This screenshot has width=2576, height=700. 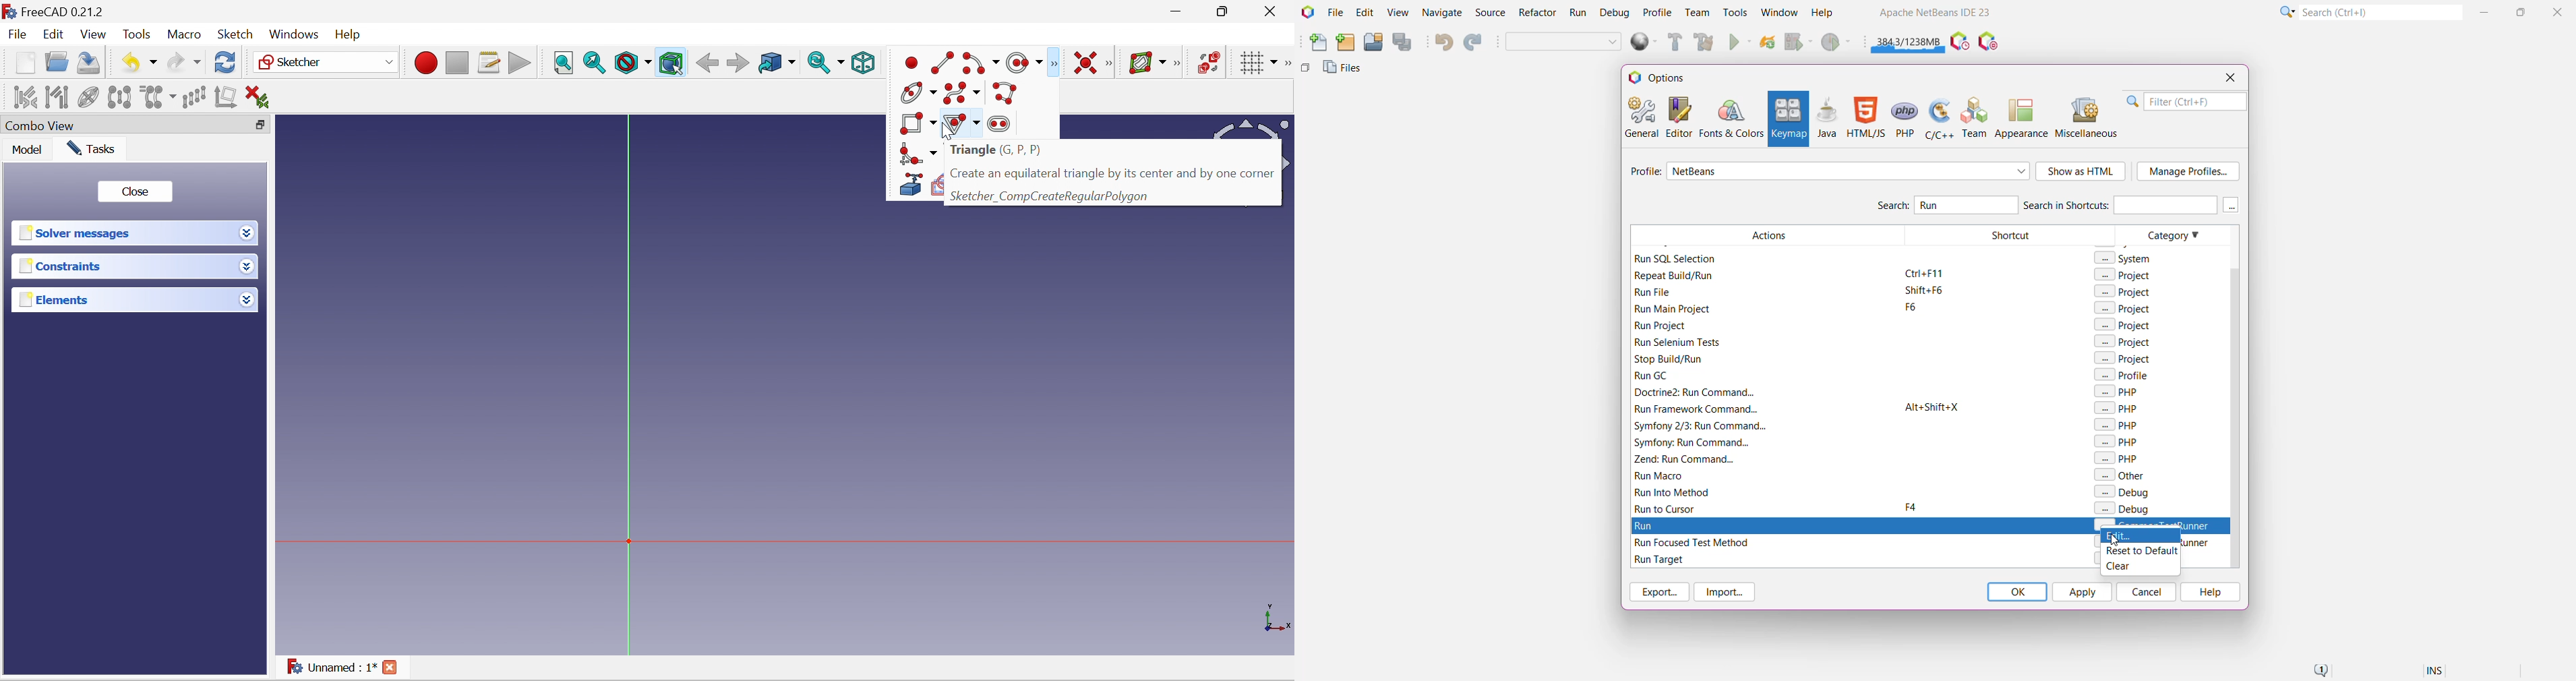 What do you see at coordinates (2140, 567) in the screenshot?
I see `Clear` at bounding box center [2140, 567].